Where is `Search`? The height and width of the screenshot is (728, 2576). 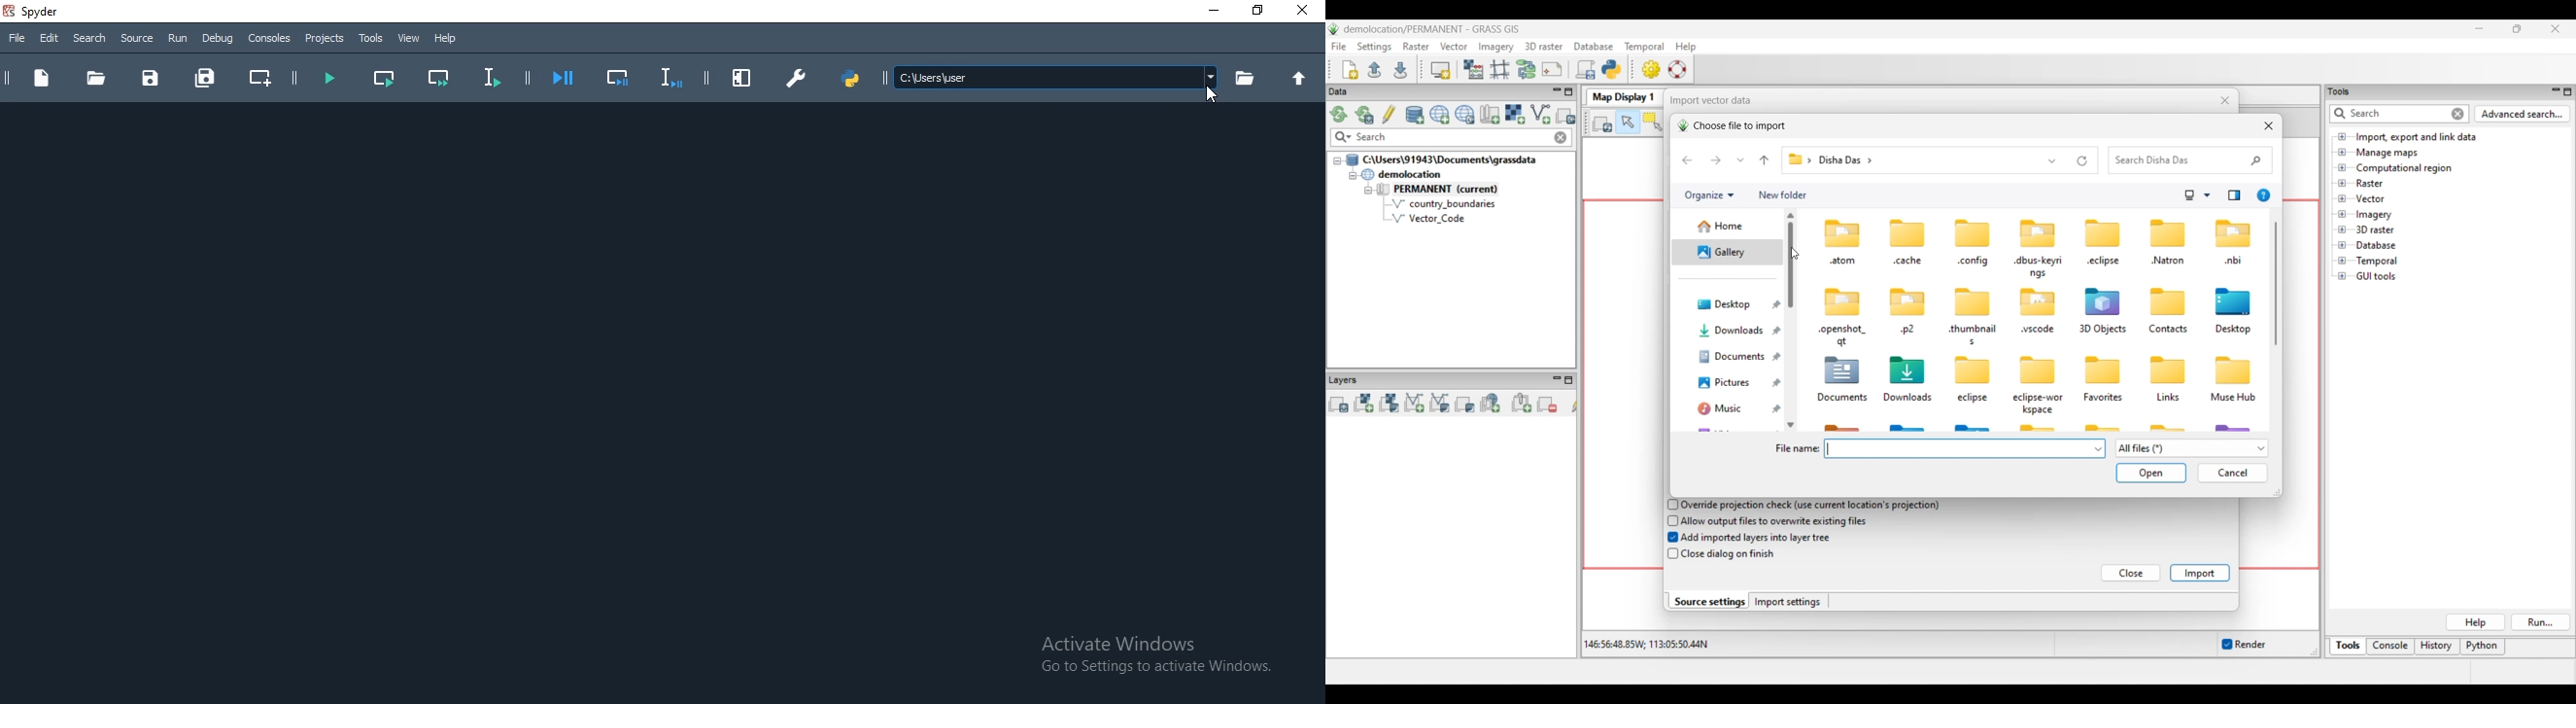
Search is located at coordinates (91, 38).